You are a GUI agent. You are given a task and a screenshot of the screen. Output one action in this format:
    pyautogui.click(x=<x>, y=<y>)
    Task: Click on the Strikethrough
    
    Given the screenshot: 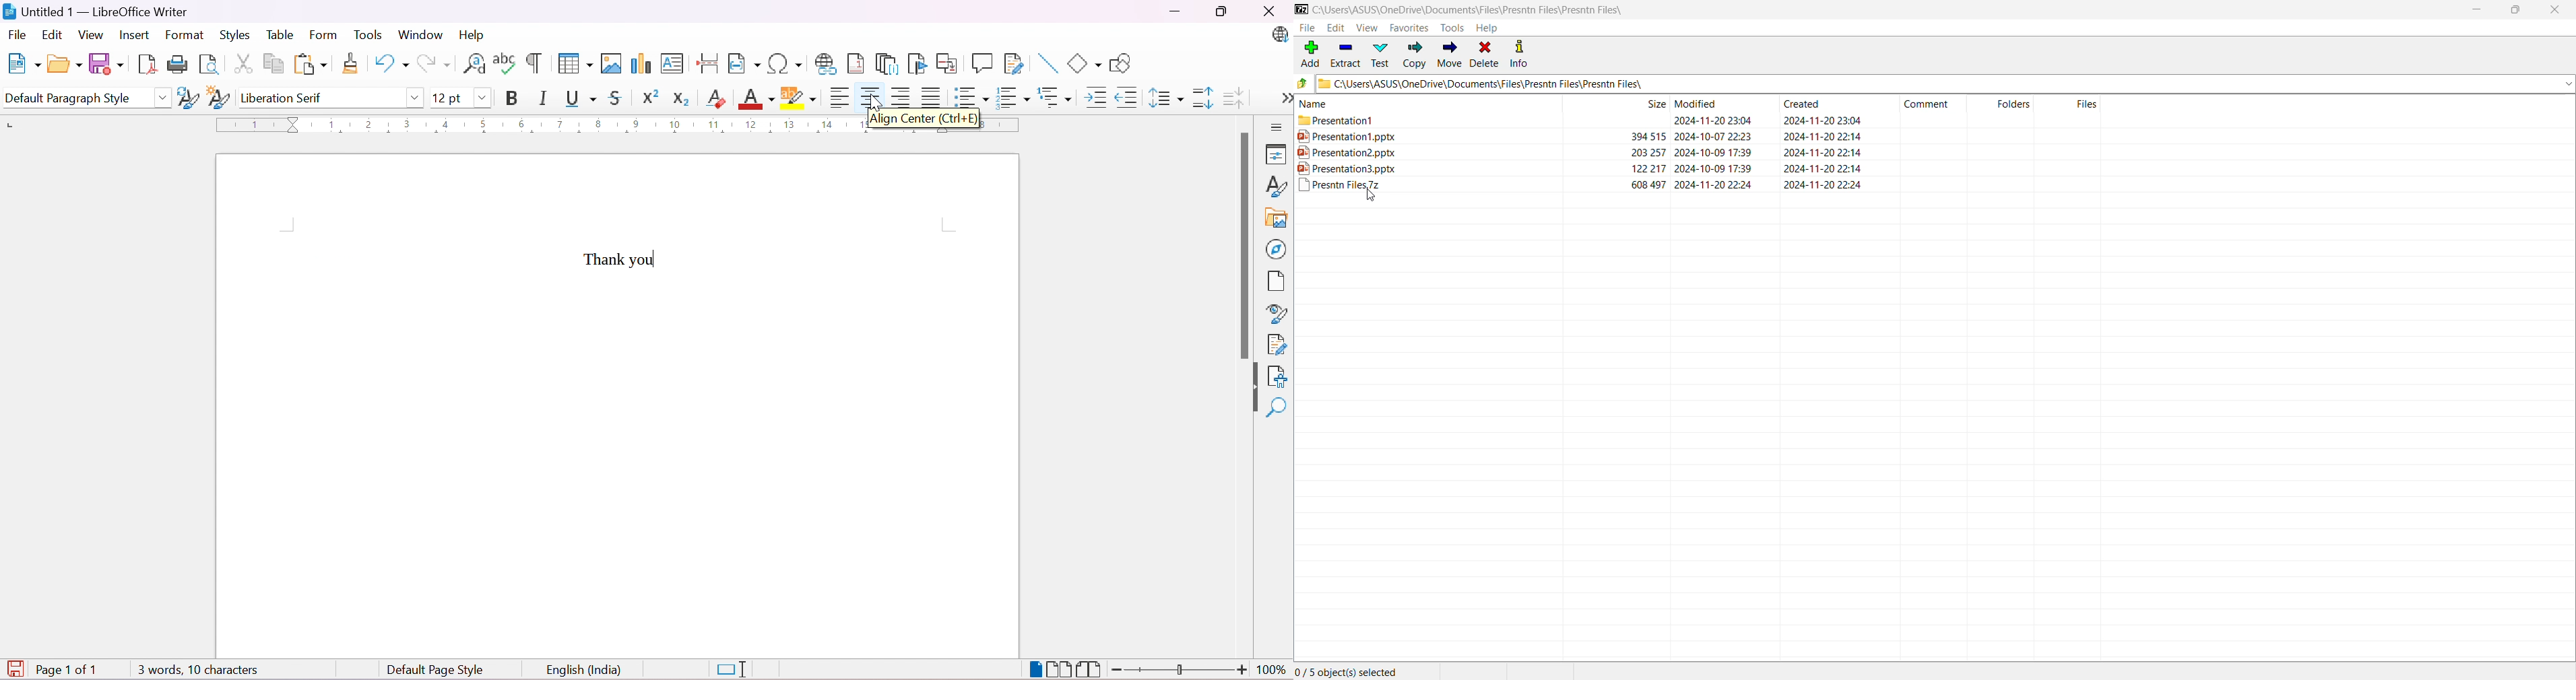 What is the action you would take?
    pyautogui.click(x=617, y=97)
    